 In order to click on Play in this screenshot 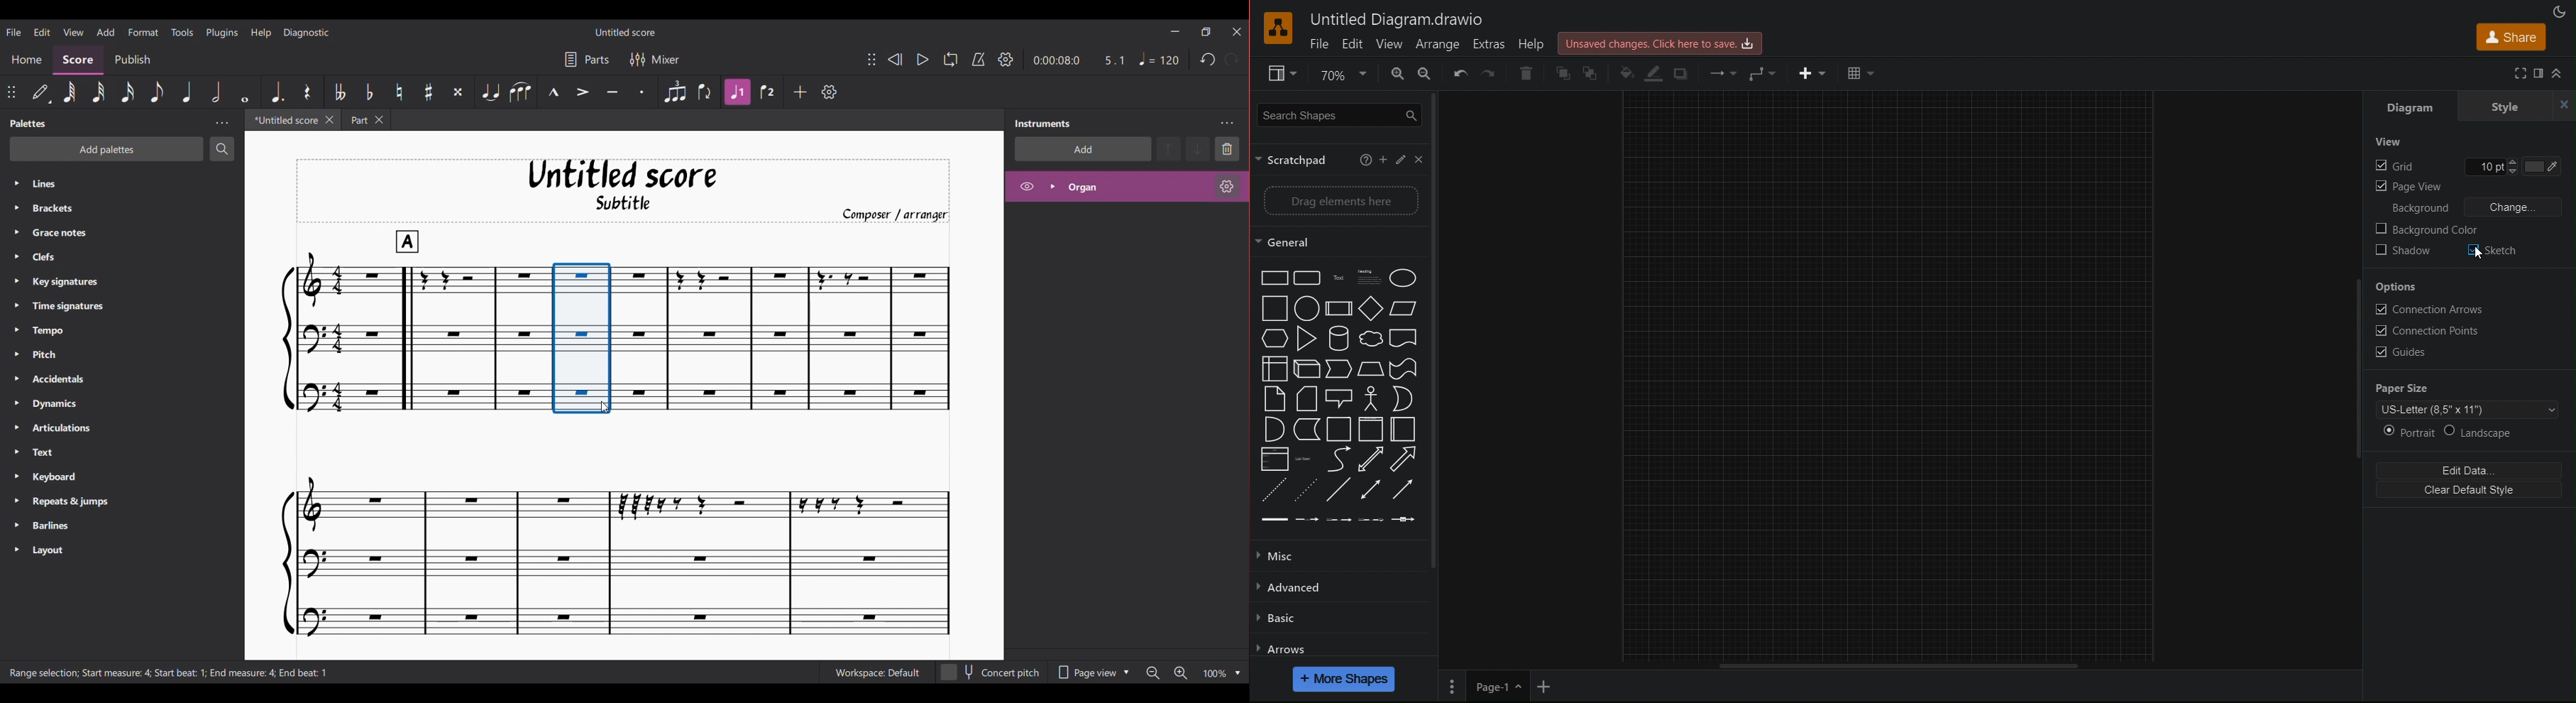, I will do `click(922, 60)`.